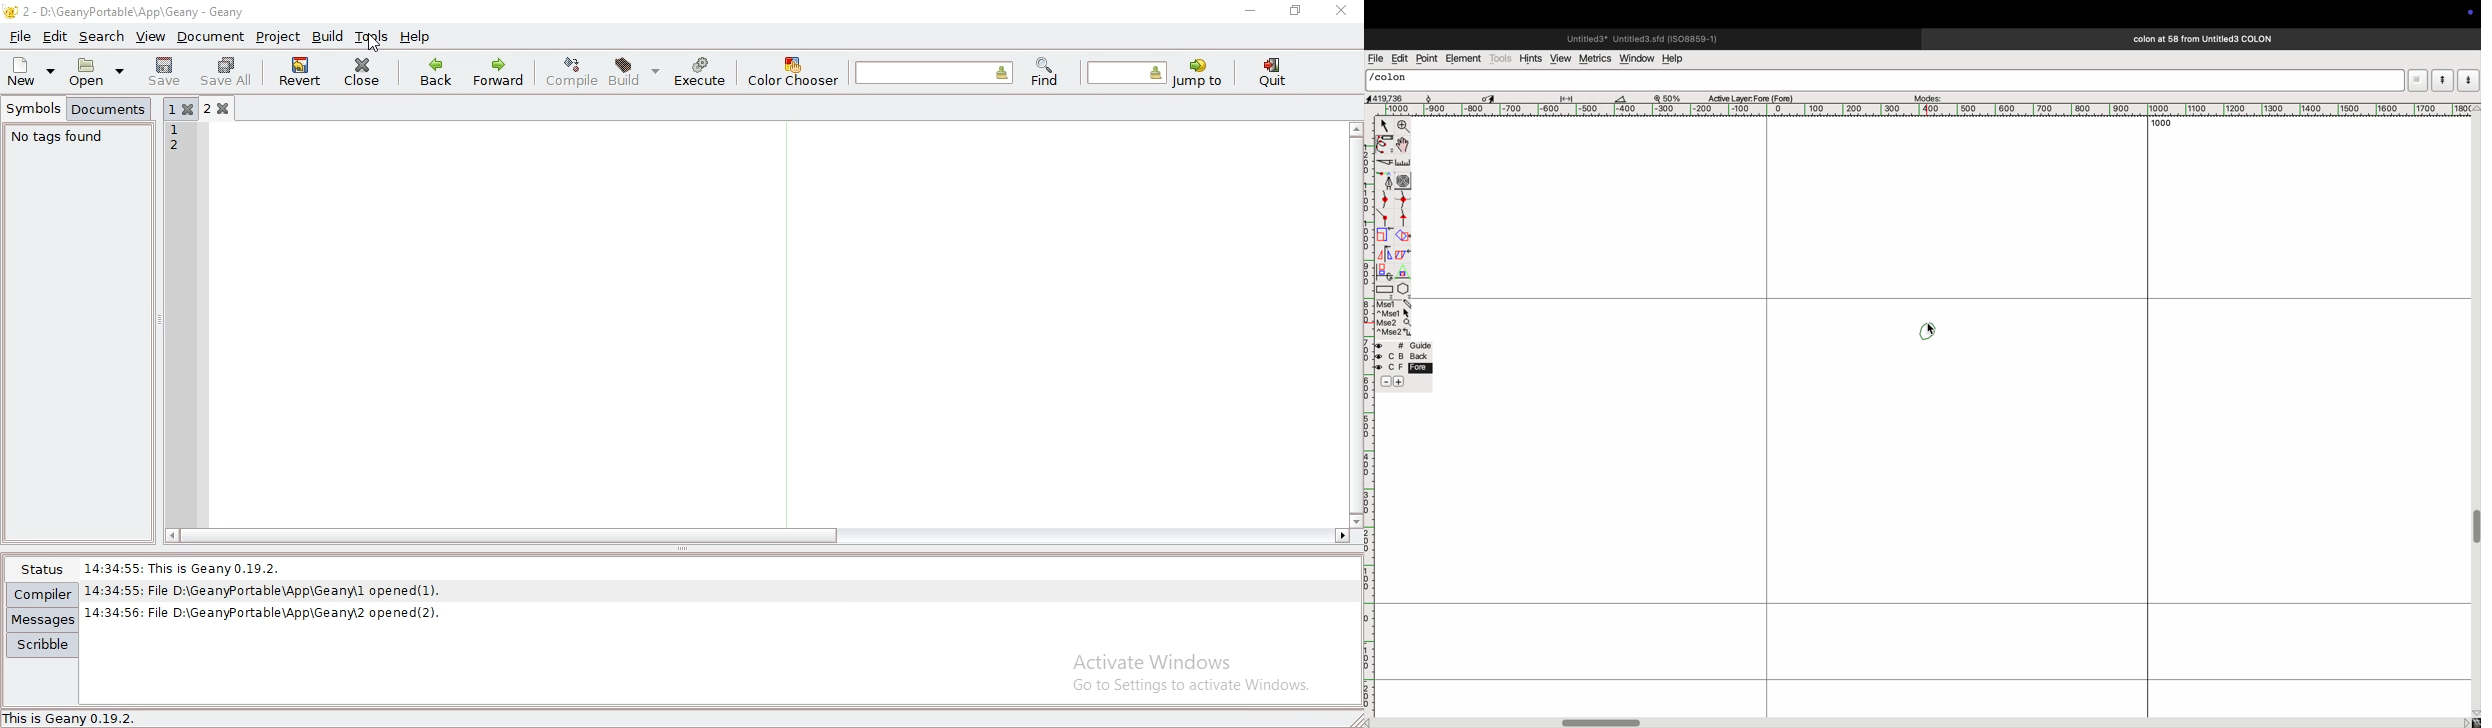 The width and height of the screenshot is (2492, 728). Describe the element at coordinates (1403, 163) in the screenshot. I see `scale` at that location.